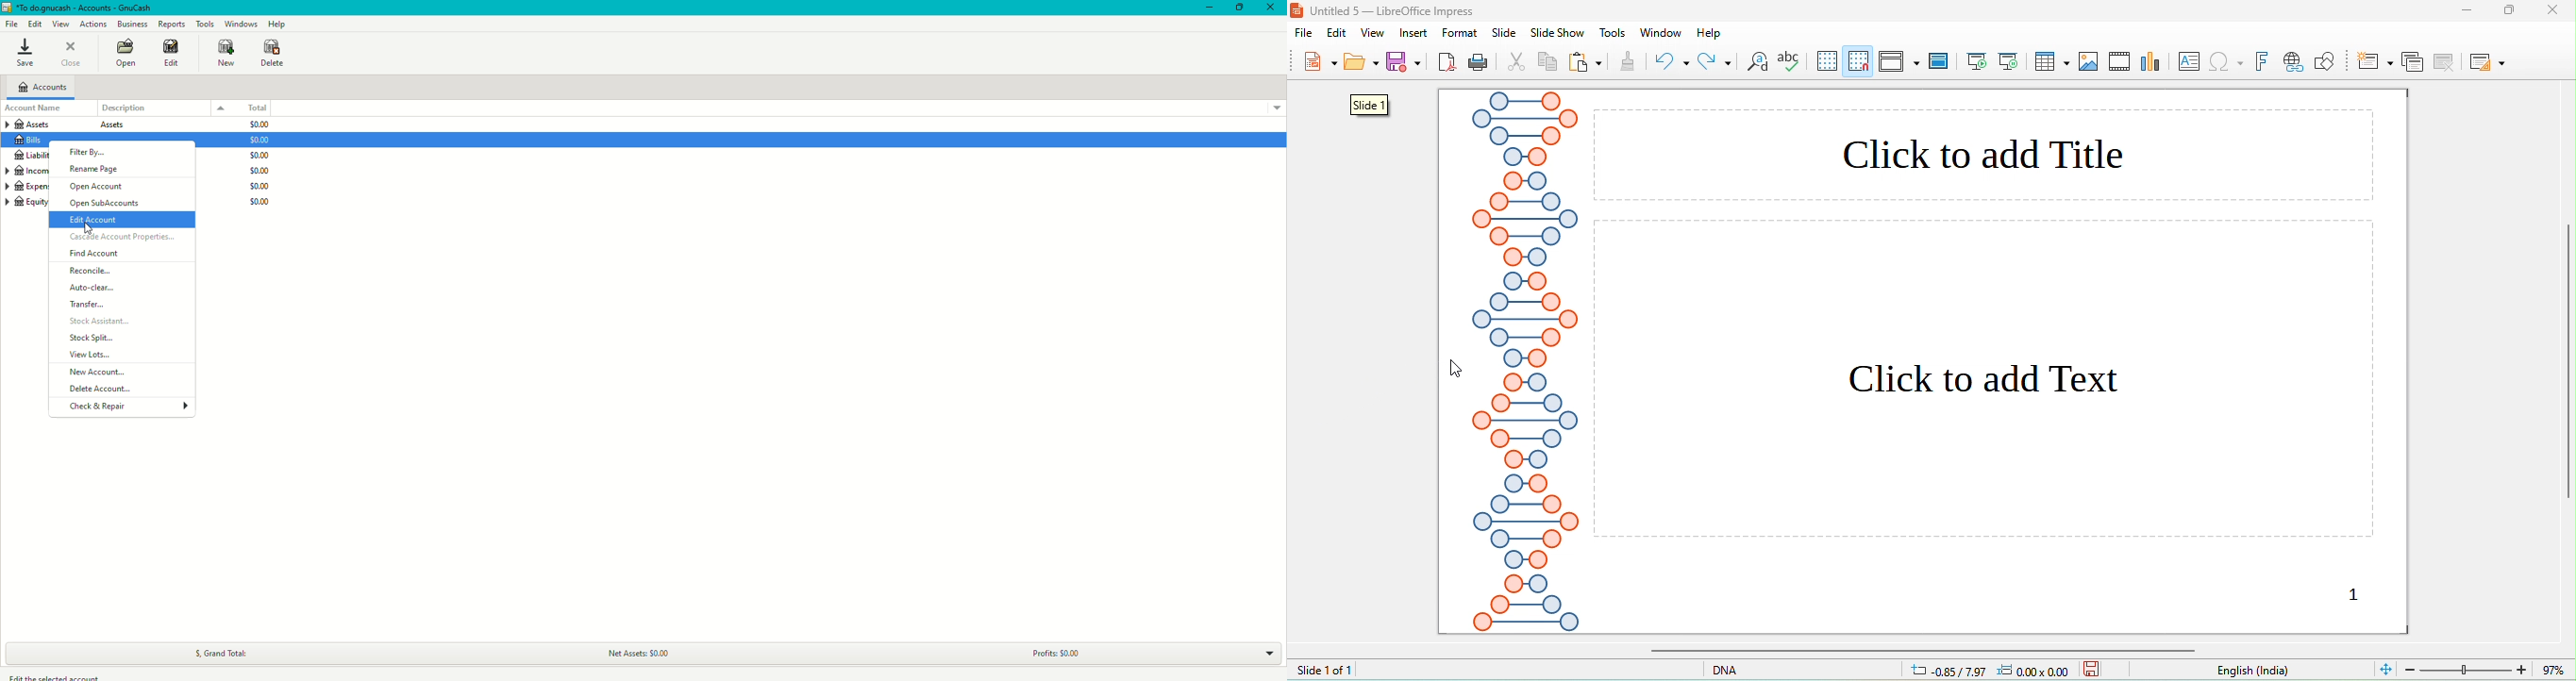  Describe the element at coordinates (1339, 33) in the screenshot. I see `edit` at that location.